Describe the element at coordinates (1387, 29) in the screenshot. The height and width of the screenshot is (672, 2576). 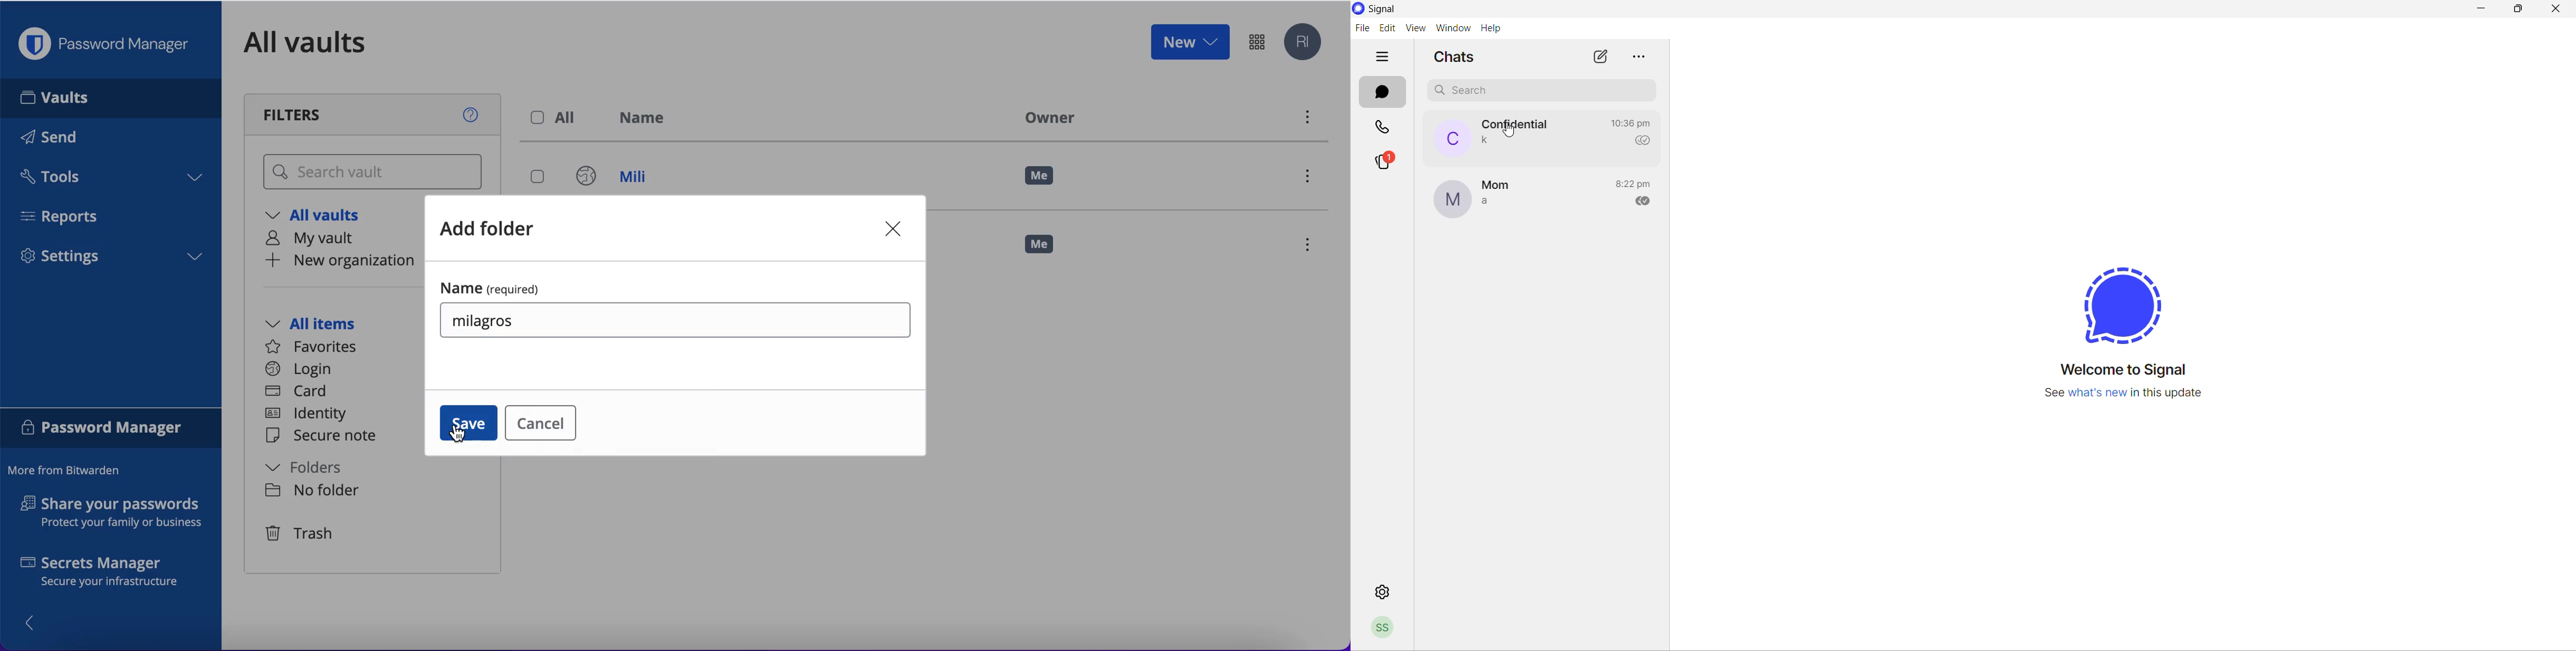
I see `edit` at that location.